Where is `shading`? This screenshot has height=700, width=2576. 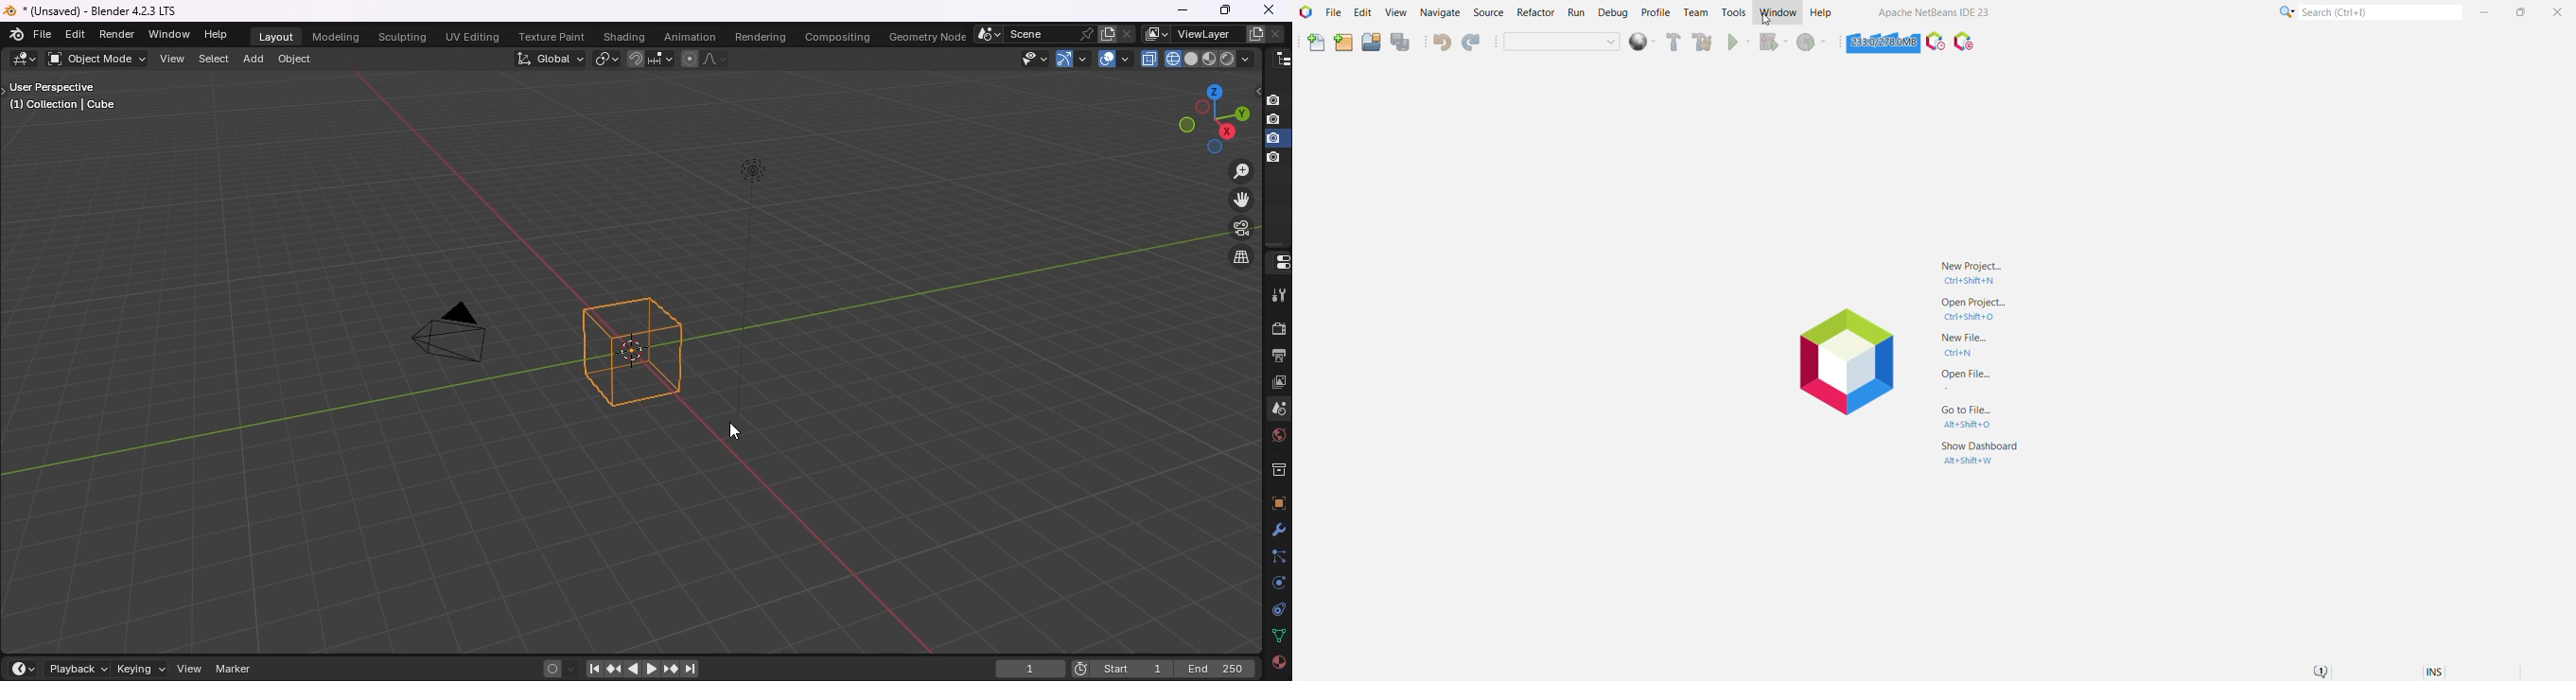
shading is located at coordinates (625, 38).